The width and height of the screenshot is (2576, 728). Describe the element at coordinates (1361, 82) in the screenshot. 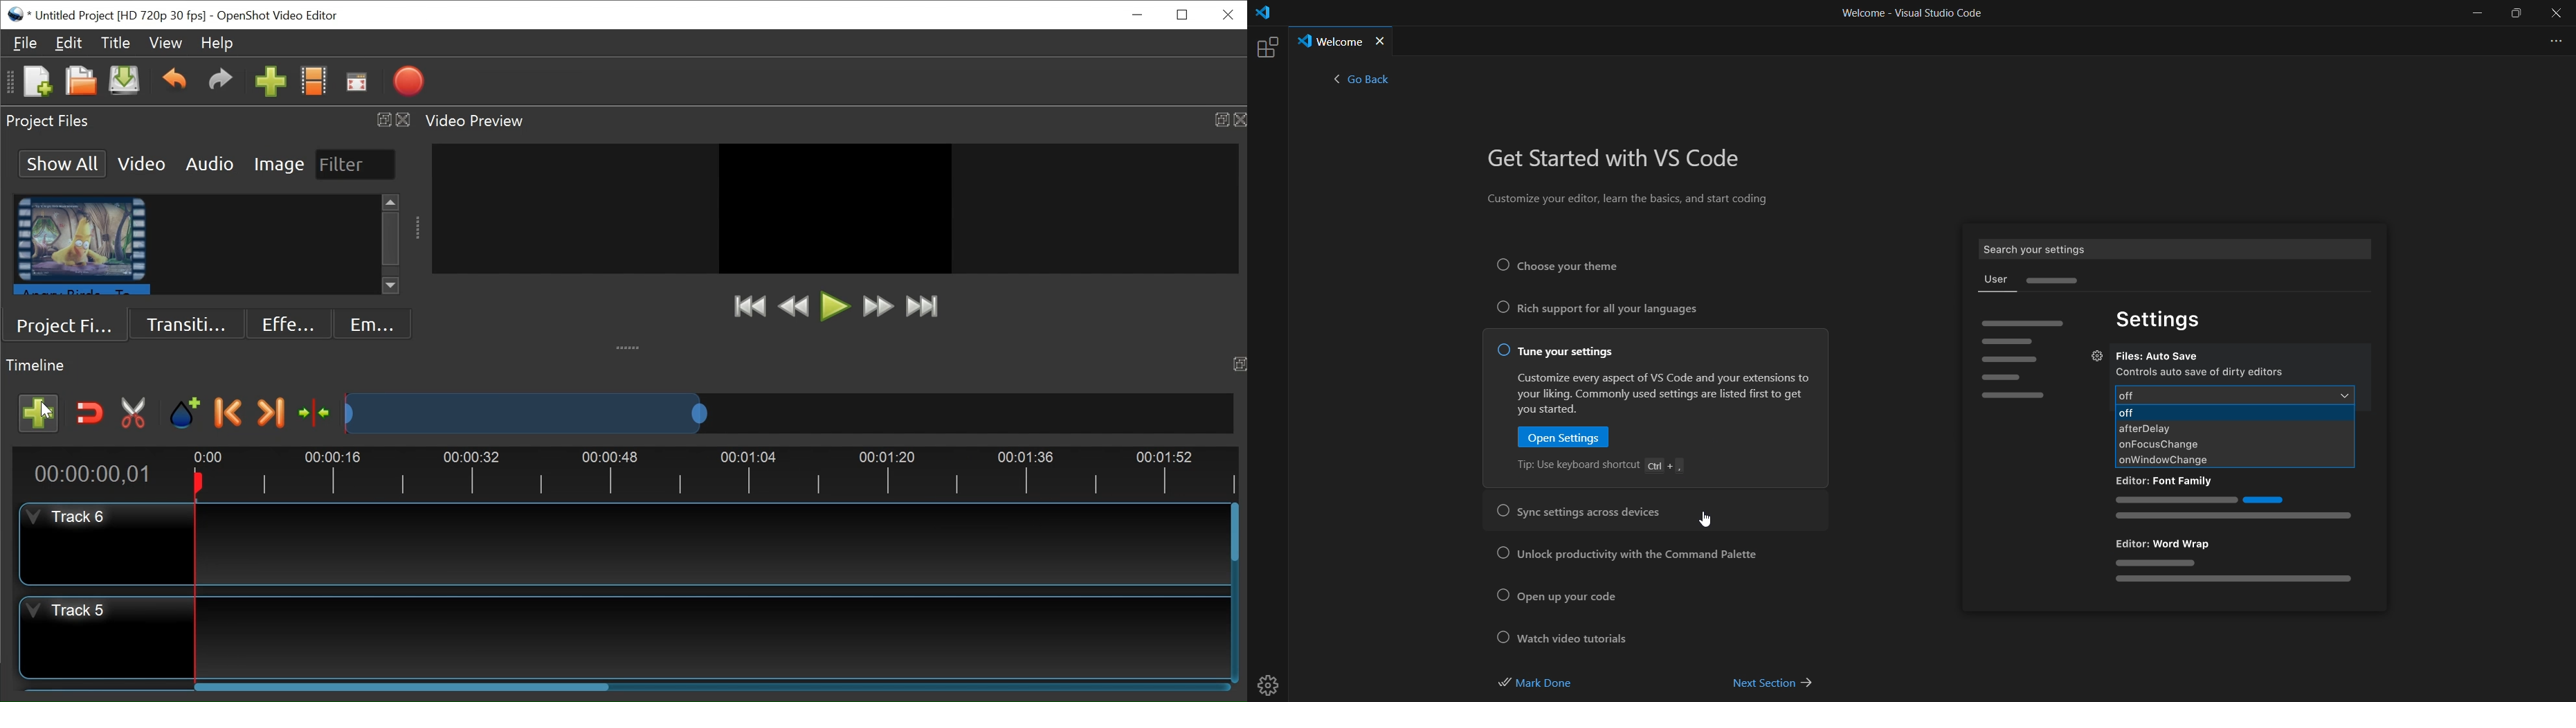

I see `< go back` at that location.